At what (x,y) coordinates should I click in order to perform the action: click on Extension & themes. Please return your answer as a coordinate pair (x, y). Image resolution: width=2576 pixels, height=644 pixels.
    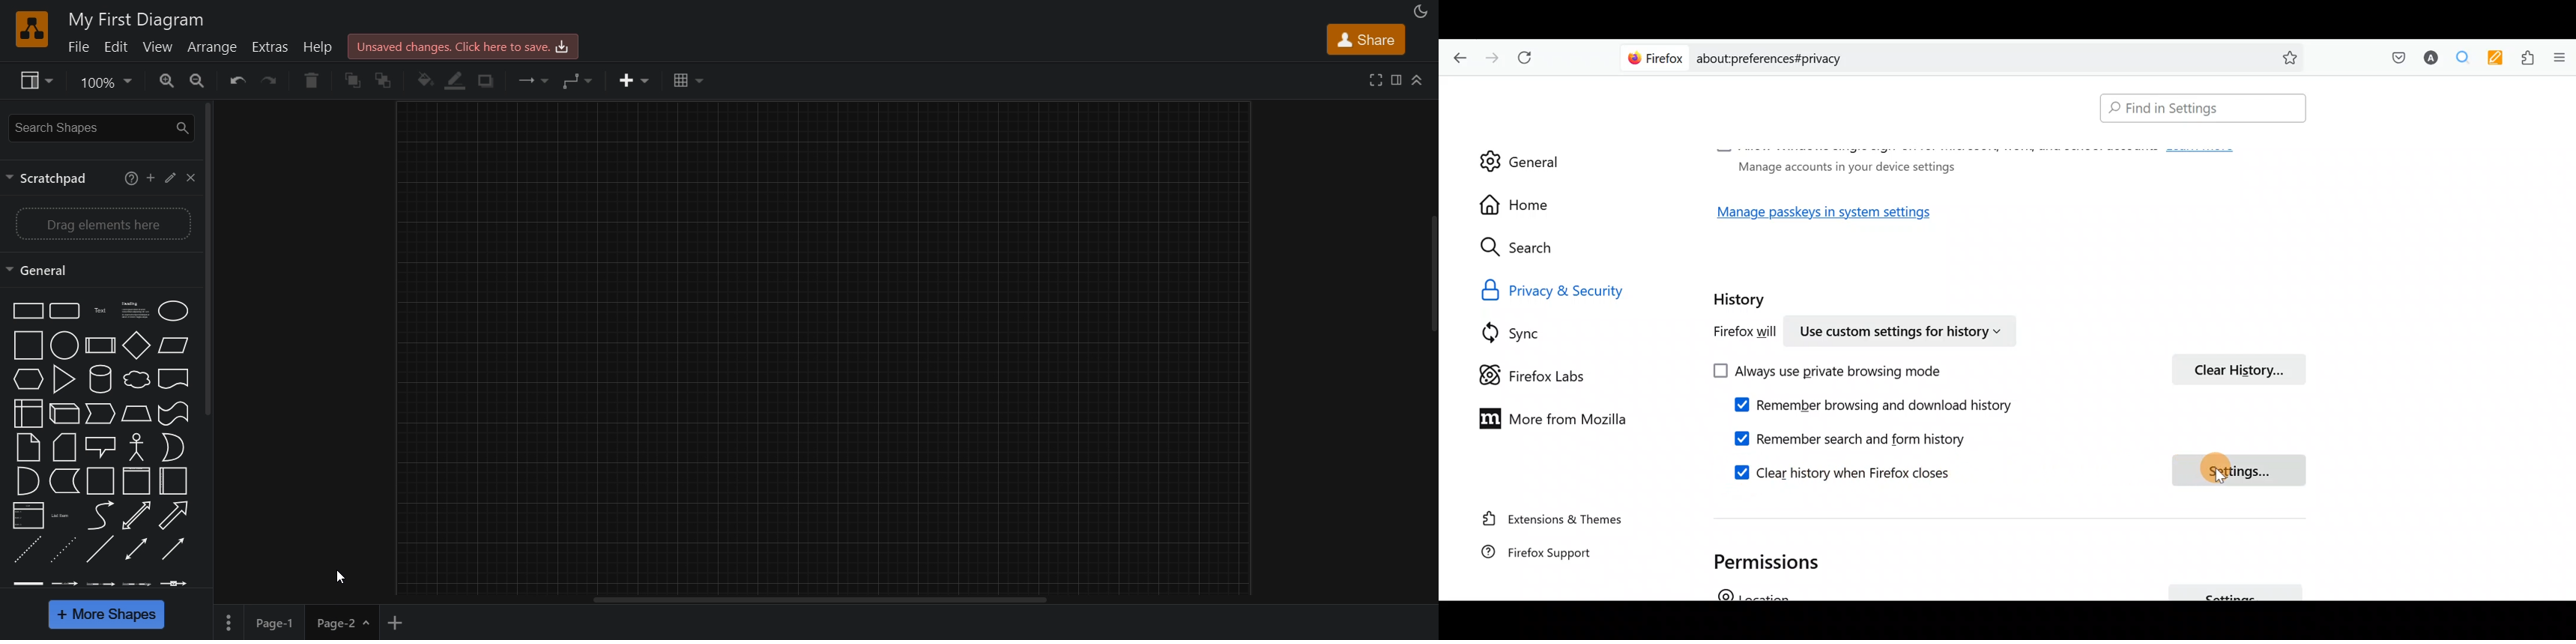
    Looking at the image, I should click on (1555, 521).